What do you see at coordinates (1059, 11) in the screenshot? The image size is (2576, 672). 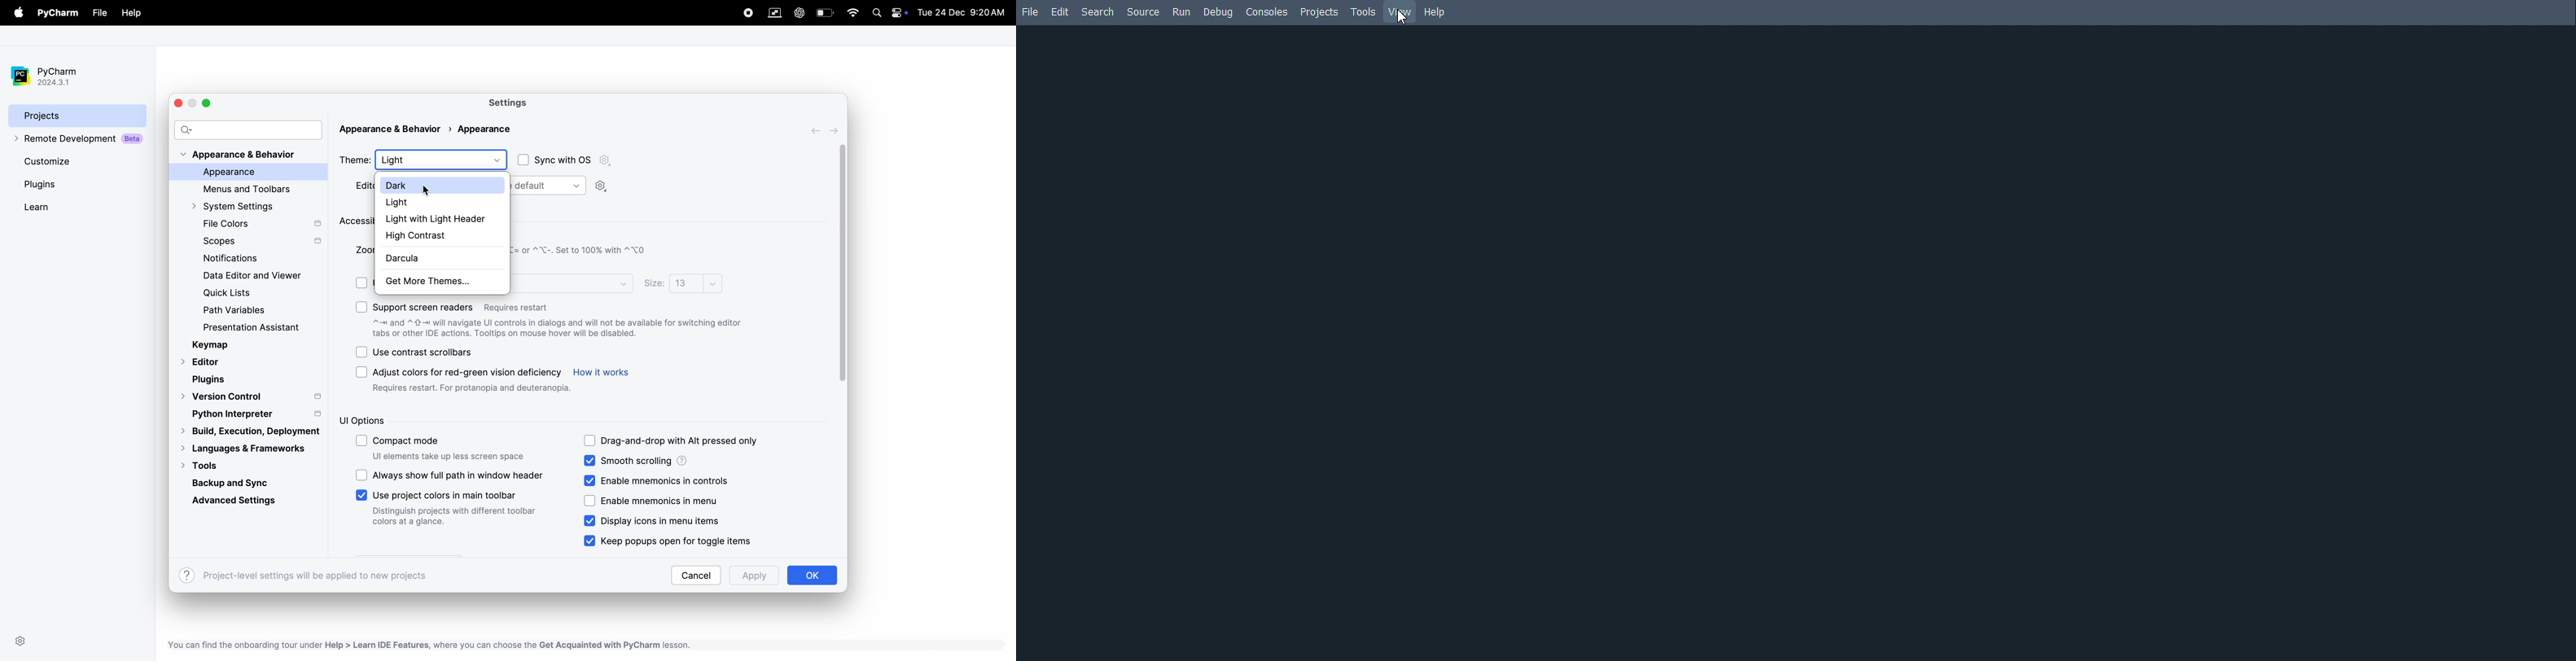 I see `Edit` at bounding box center [1059, 11].